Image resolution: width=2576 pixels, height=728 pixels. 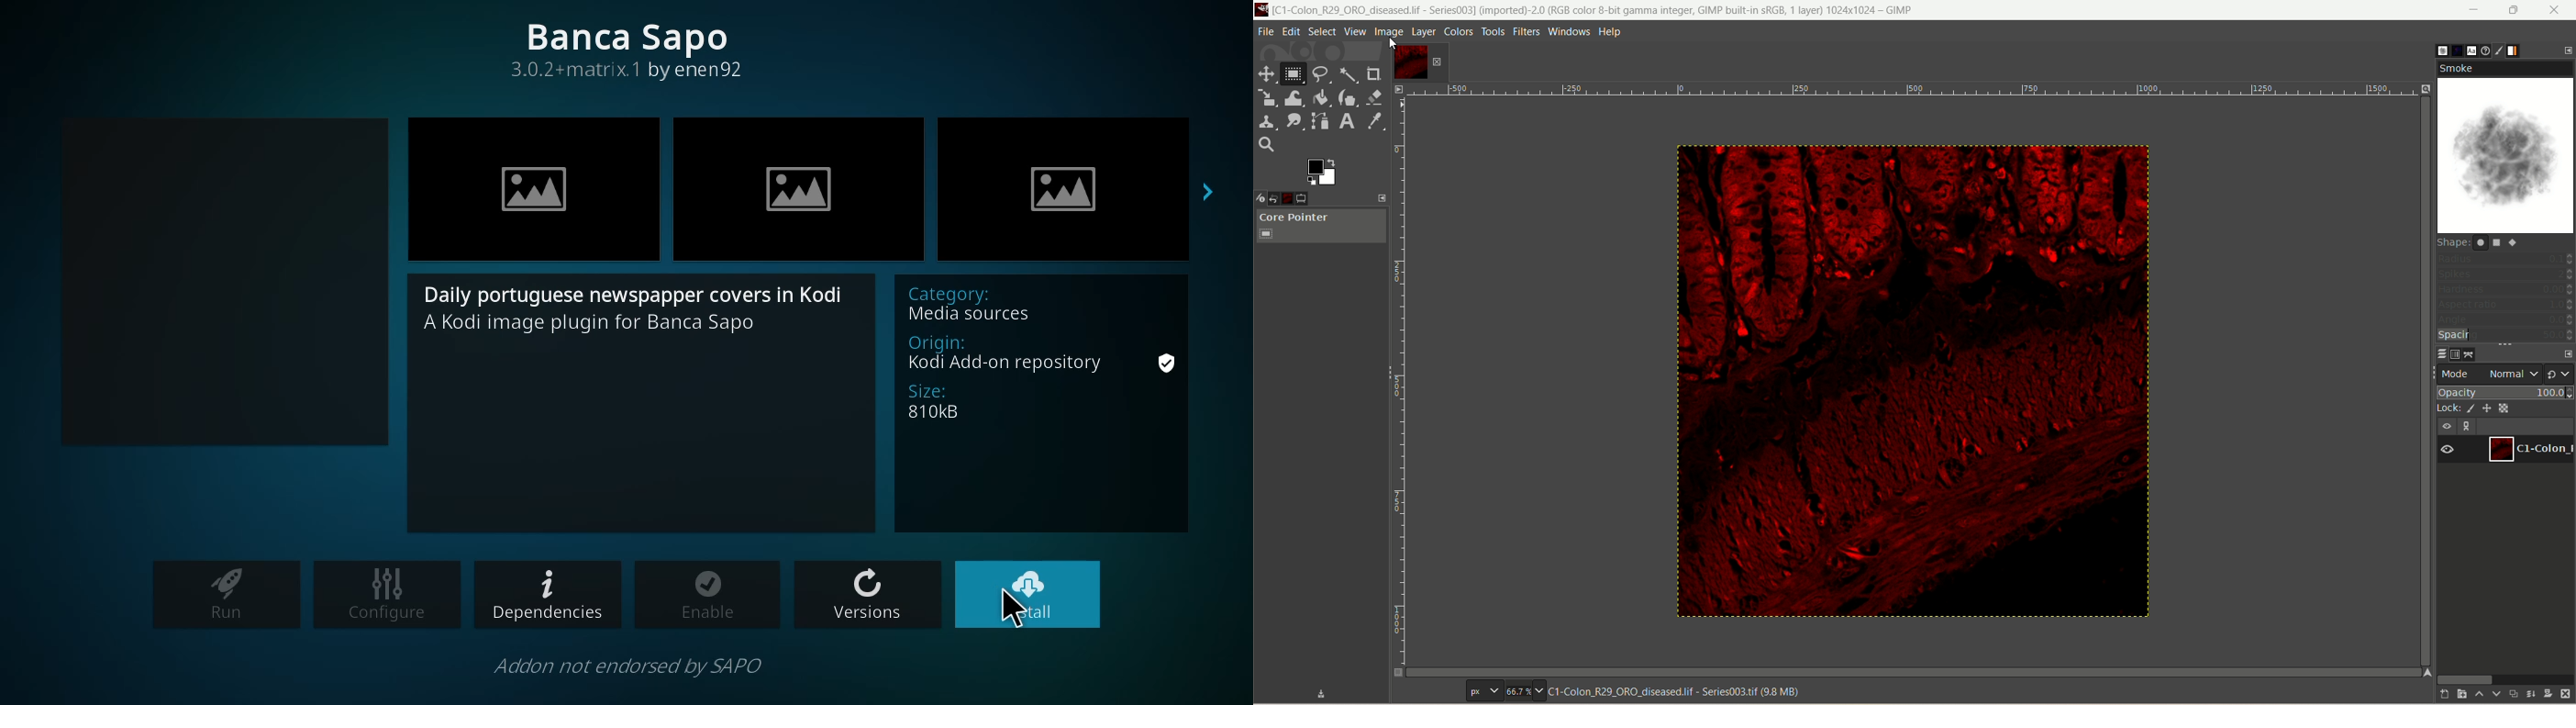 I want to click on lock, so click(x=2451, y=410).